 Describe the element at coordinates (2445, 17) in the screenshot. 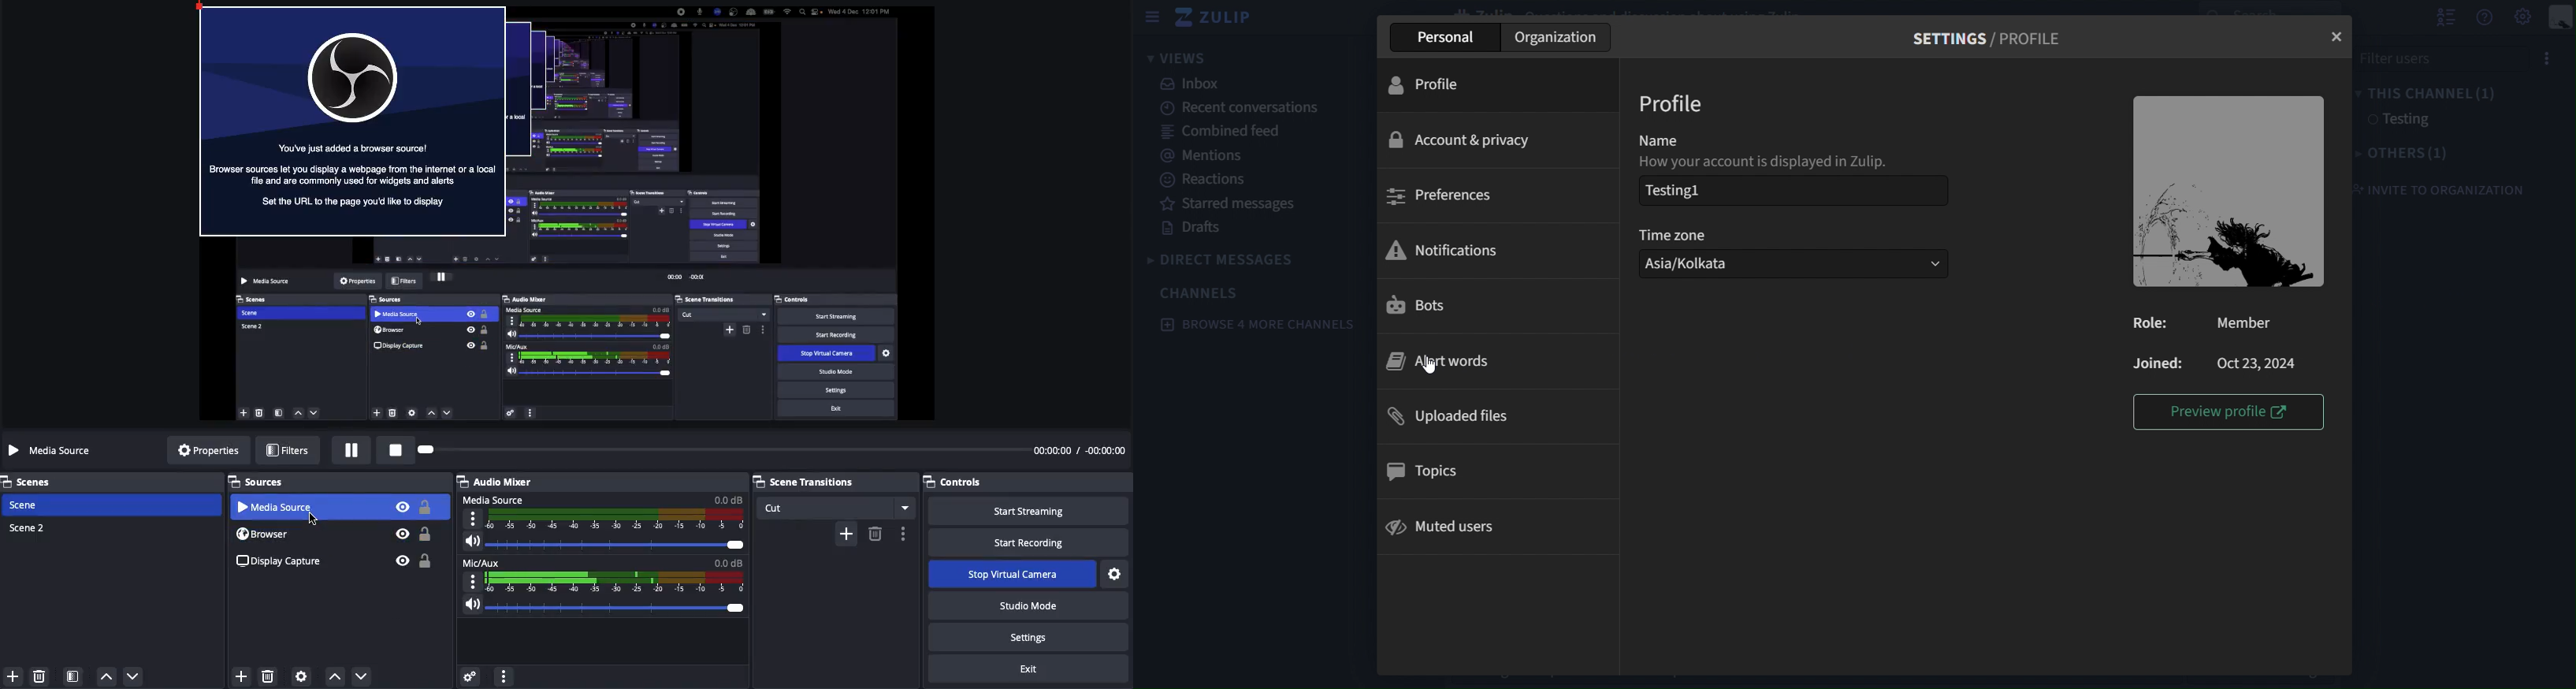

I see `hide user list` at that location.